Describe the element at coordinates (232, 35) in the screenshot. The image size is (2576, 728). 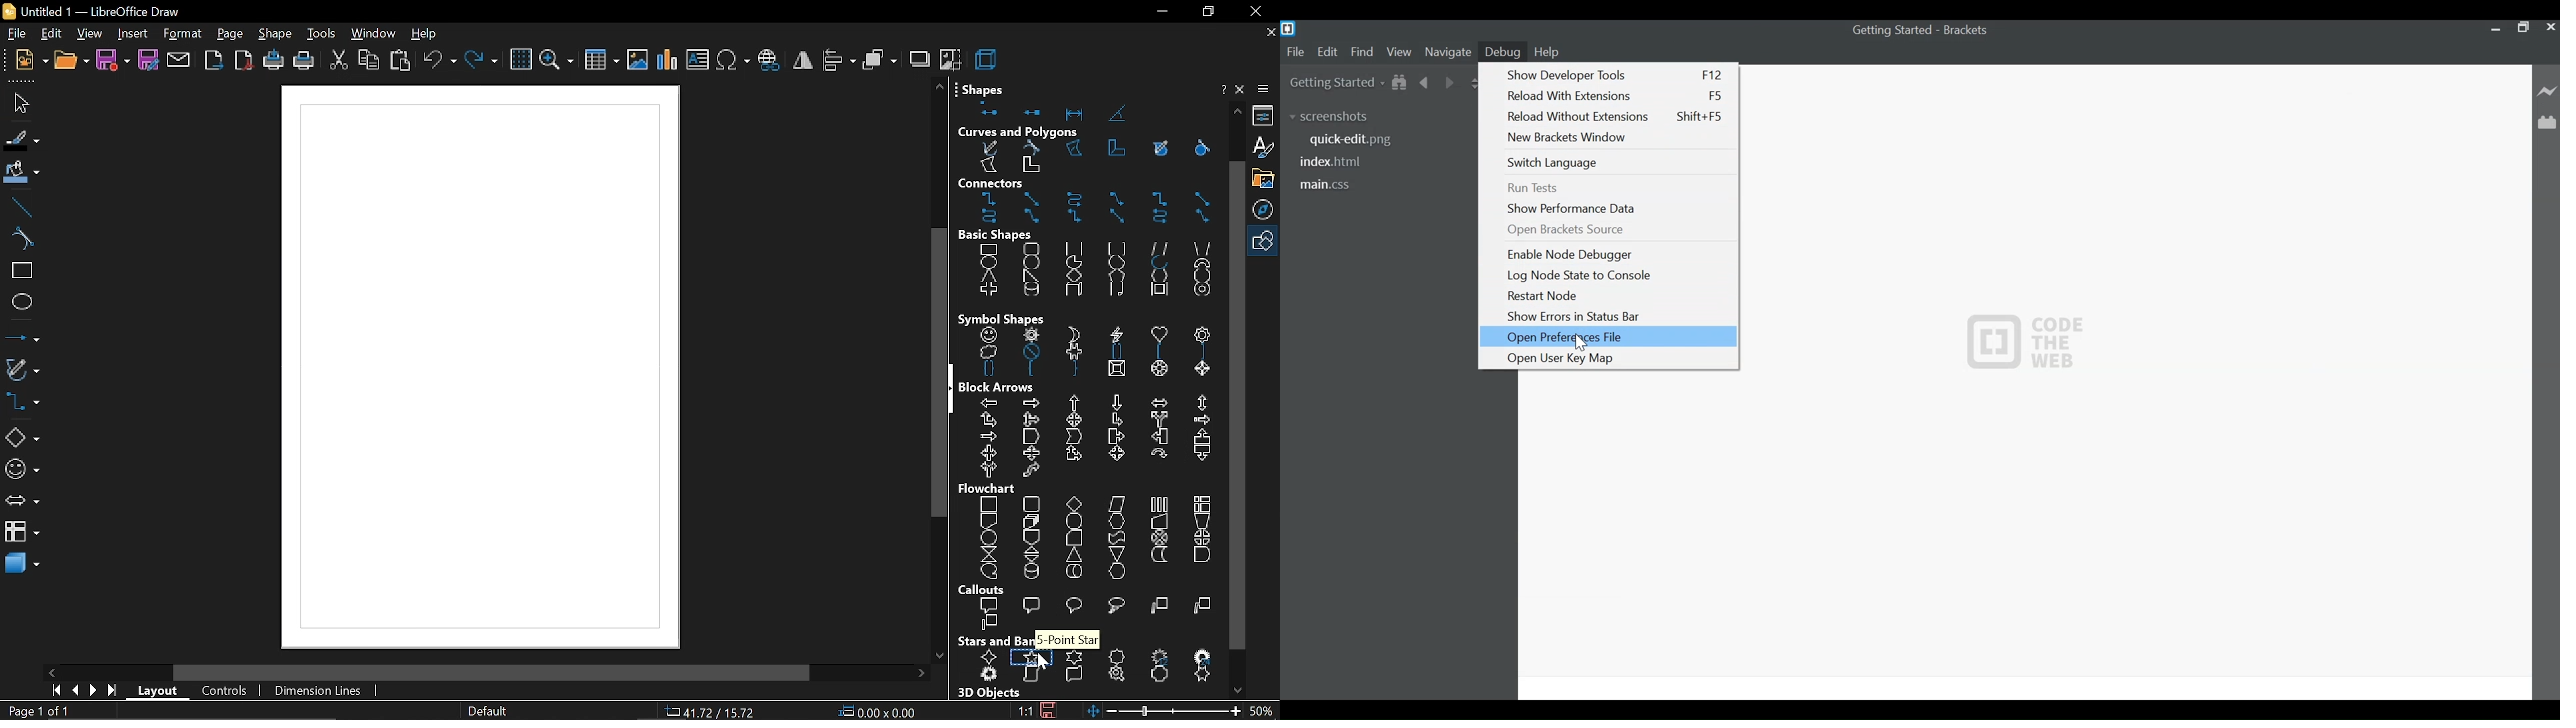
I see `page` at that location.